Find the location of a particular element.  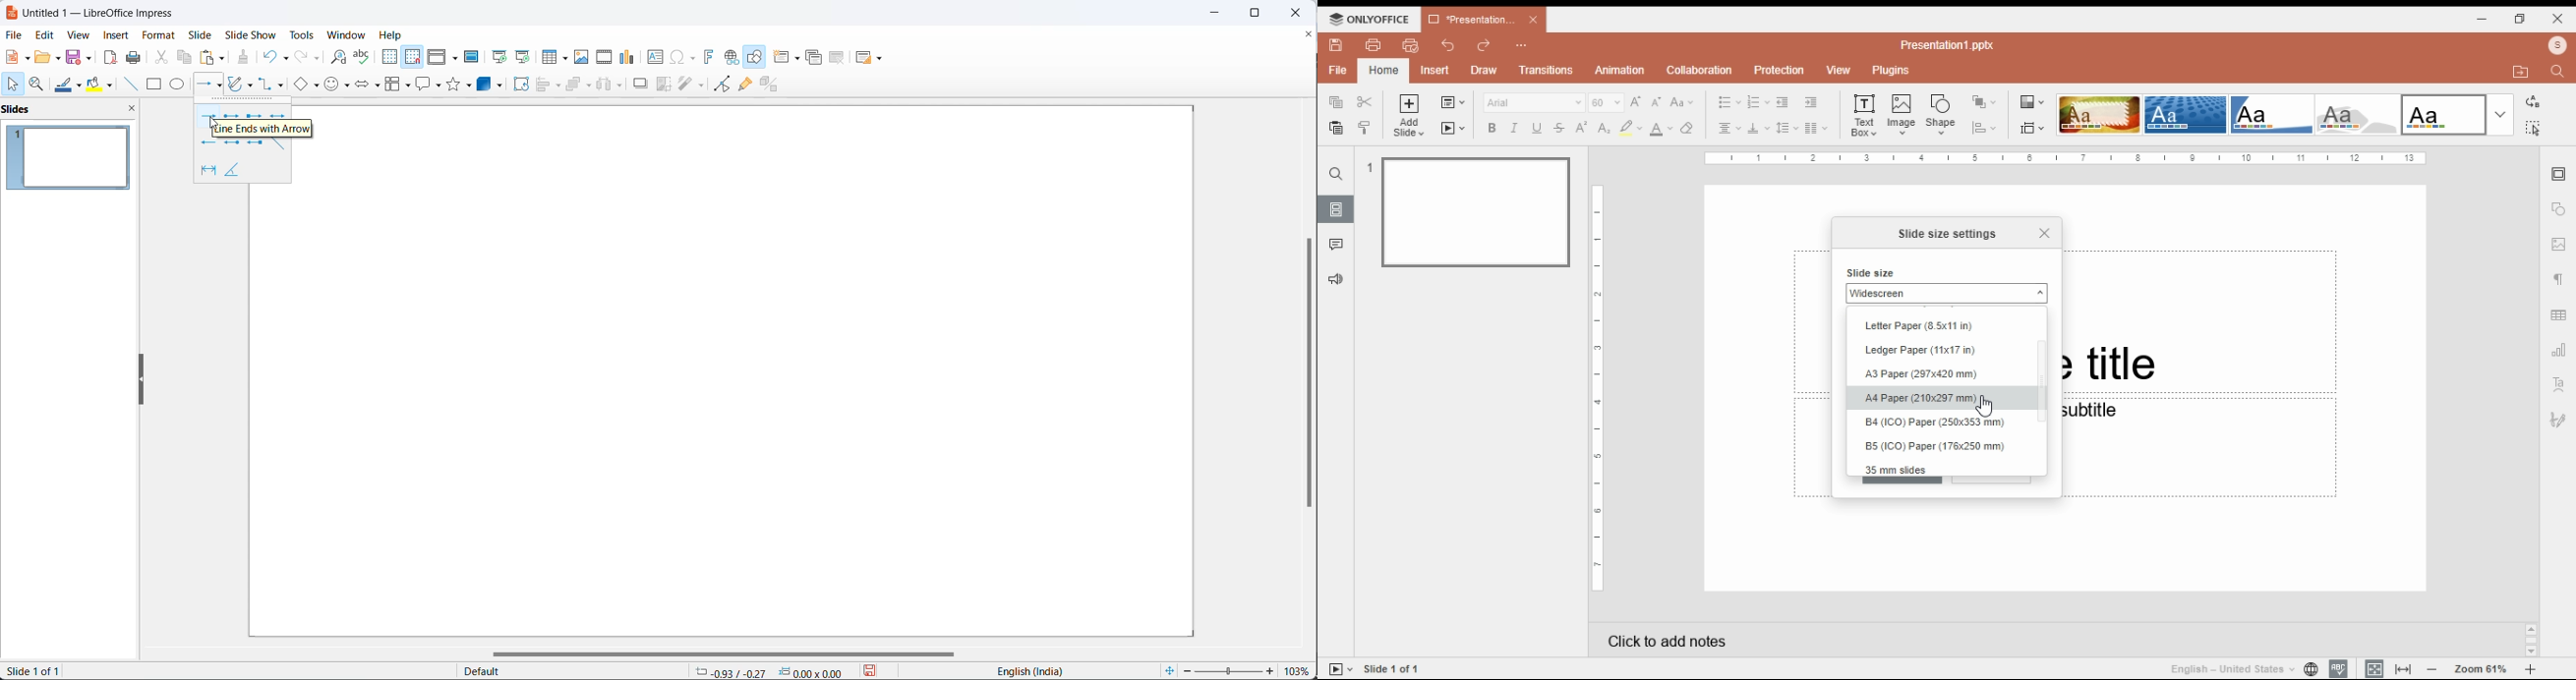

slide them option is located at coordinates (2361, 115).